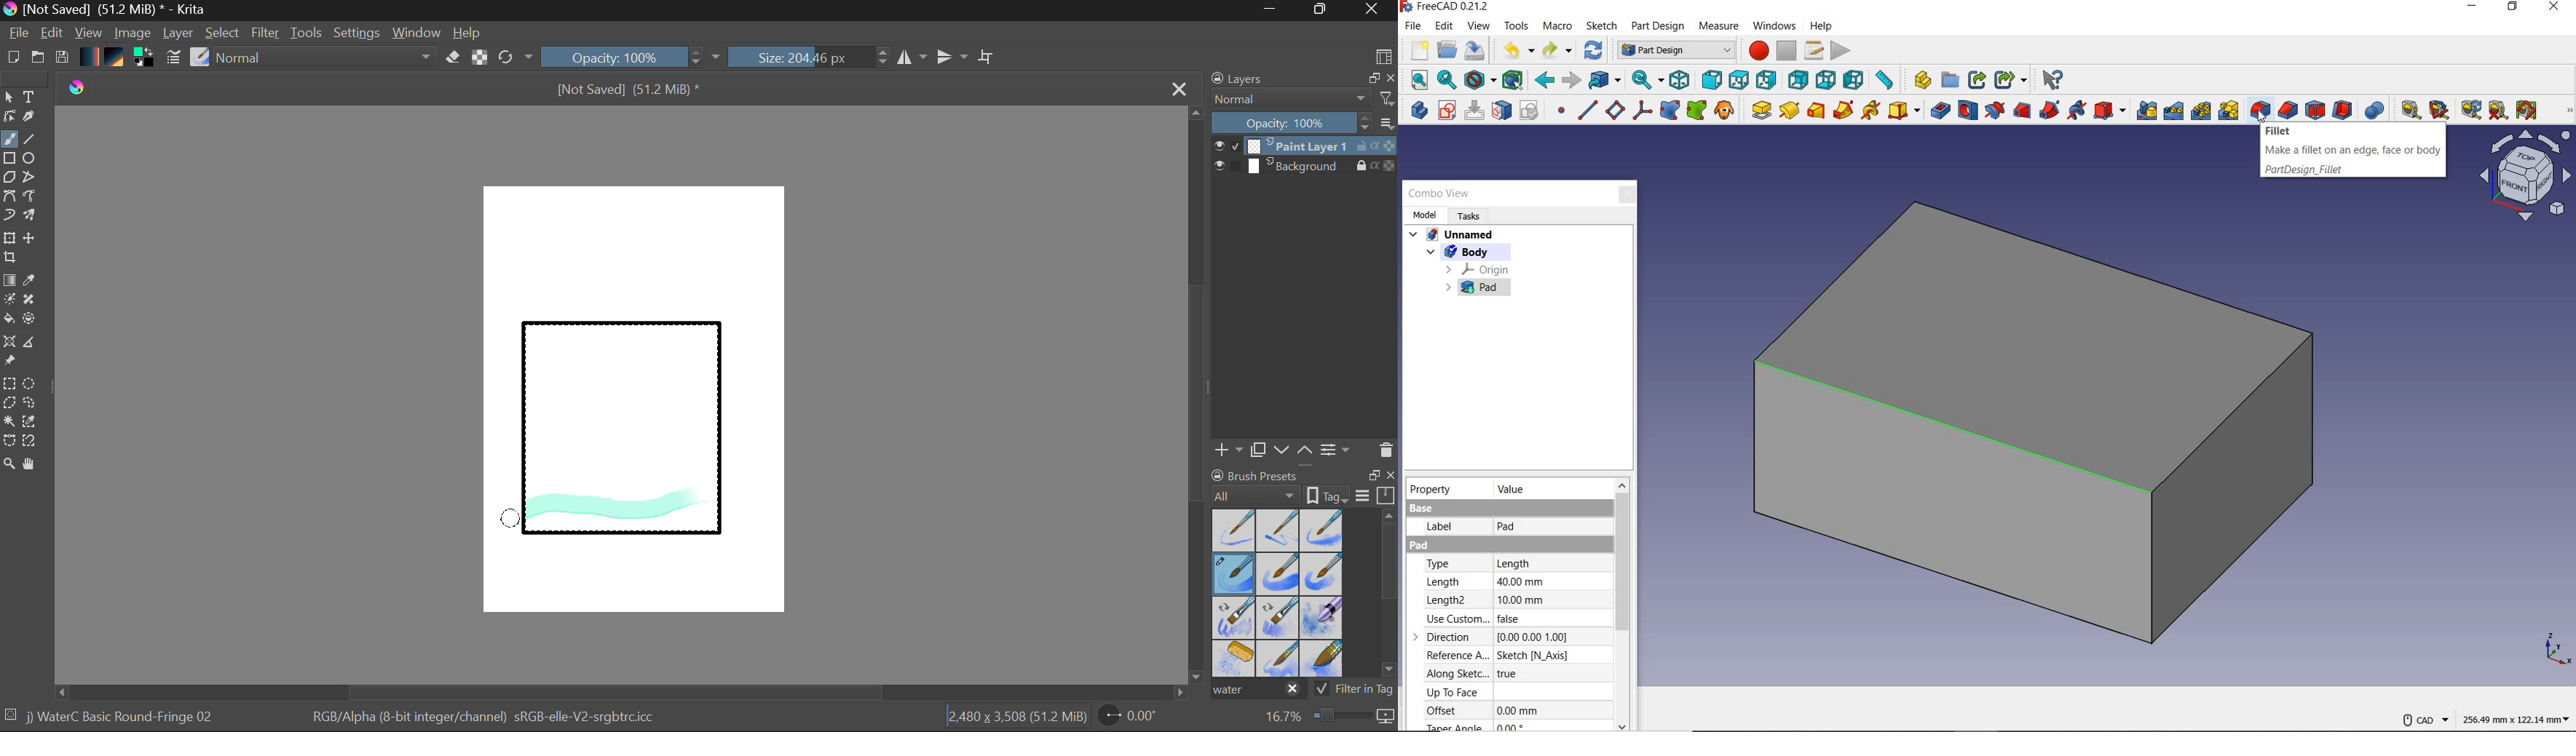 The image size is (2576, 756). Describe the element at coordinates (622, 692) in the screenshot. I see `Scroll Bar` at that location.